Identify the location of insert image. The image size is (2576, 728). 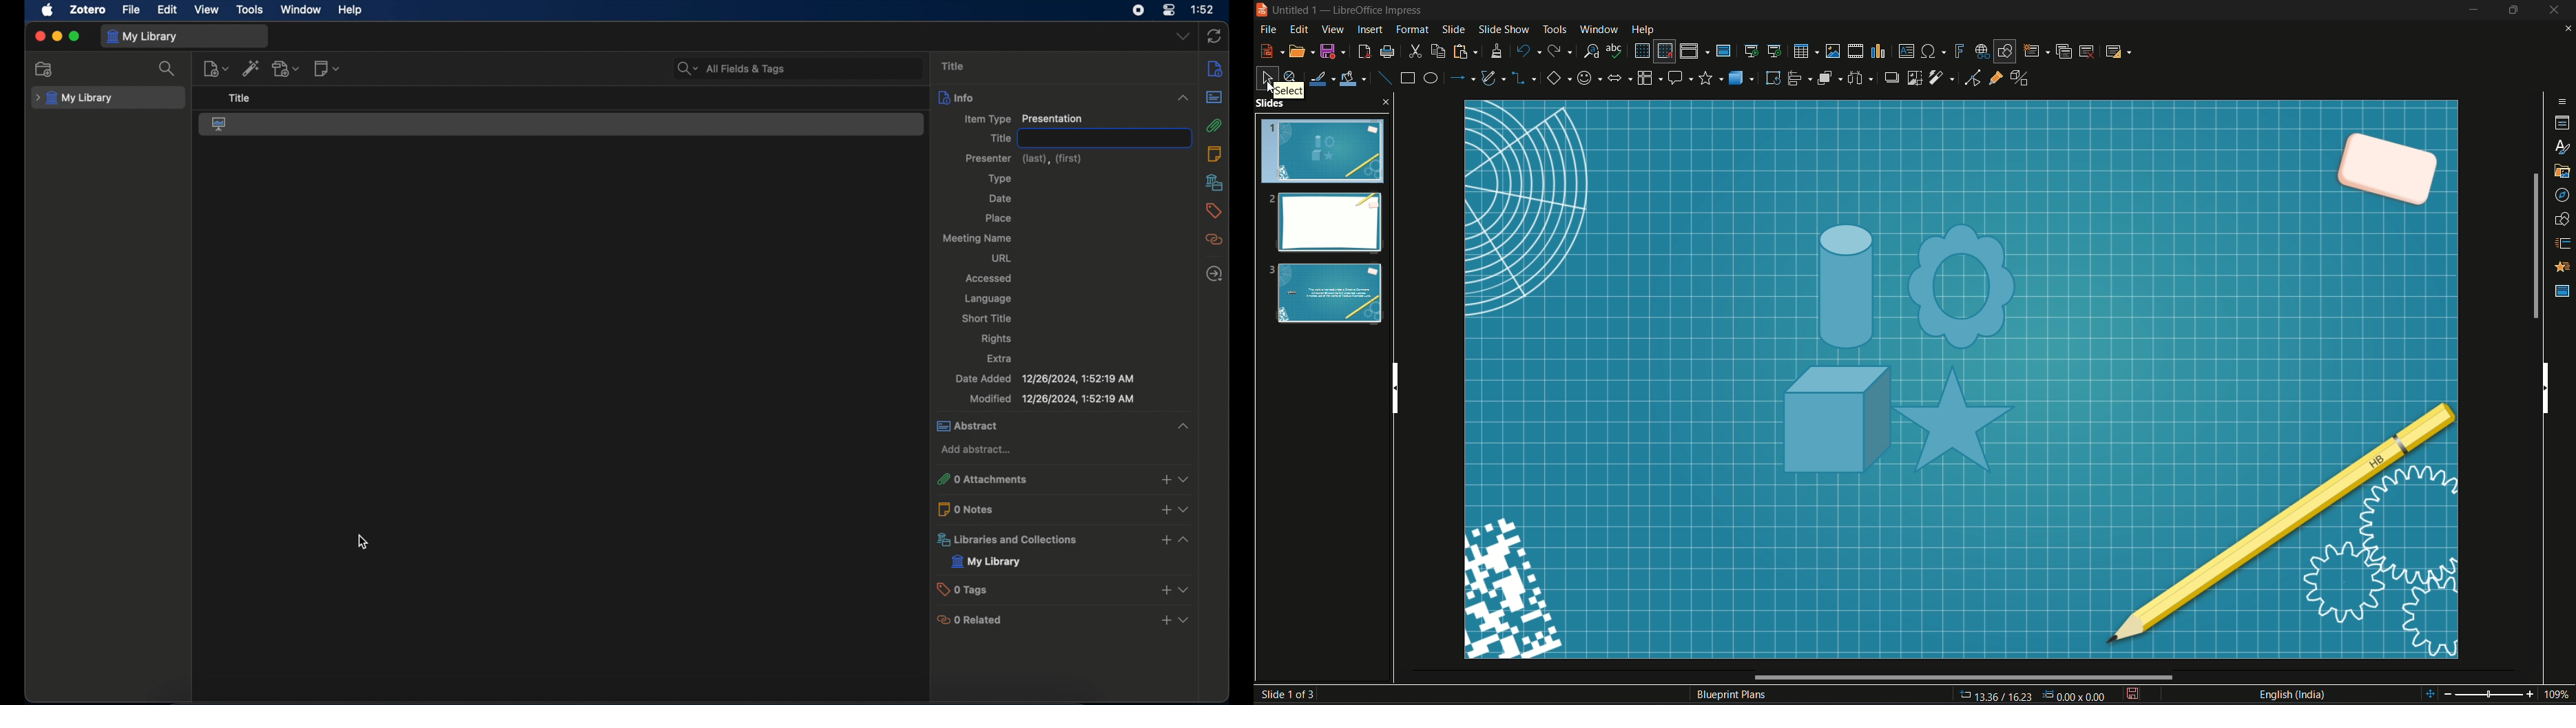
(1833, 50).